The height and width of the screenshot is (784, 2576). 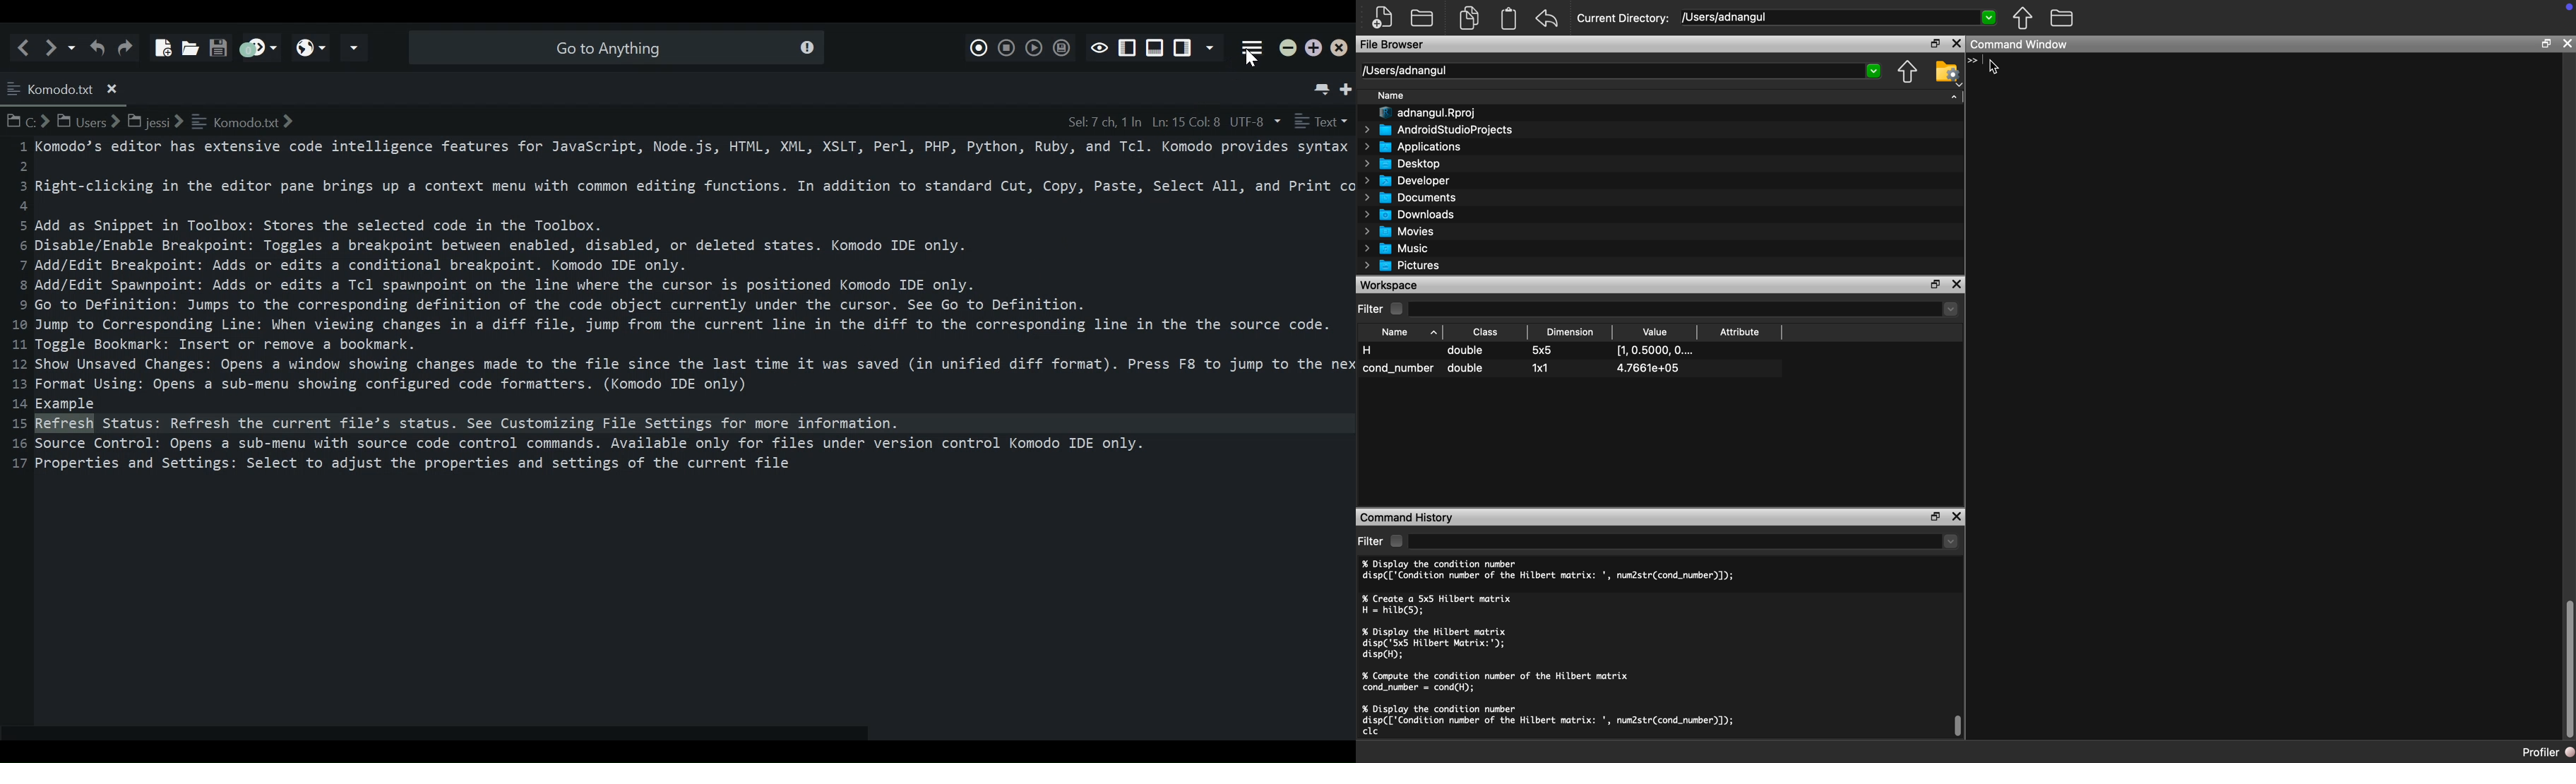 I want to click on cond_number double 1x1 4.7661e+05, so click(x=1525, y=368).